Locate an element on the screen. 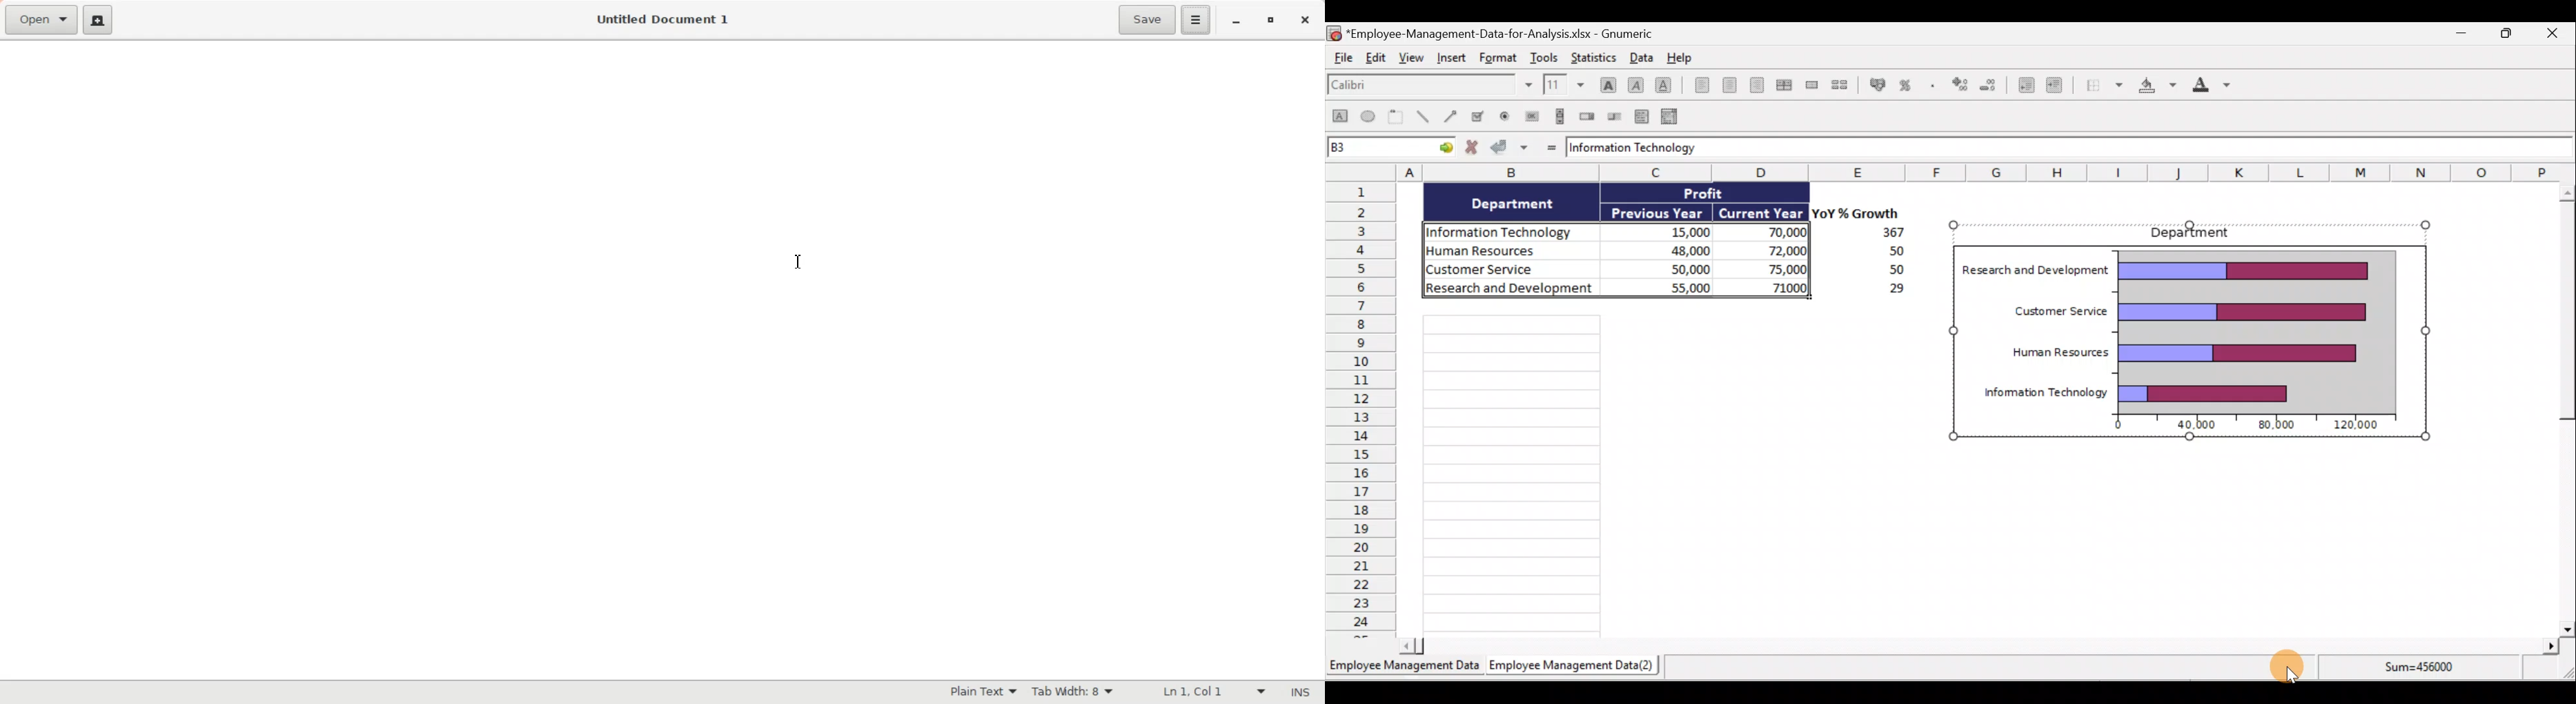  Department is located at coordinates (1521, 203).